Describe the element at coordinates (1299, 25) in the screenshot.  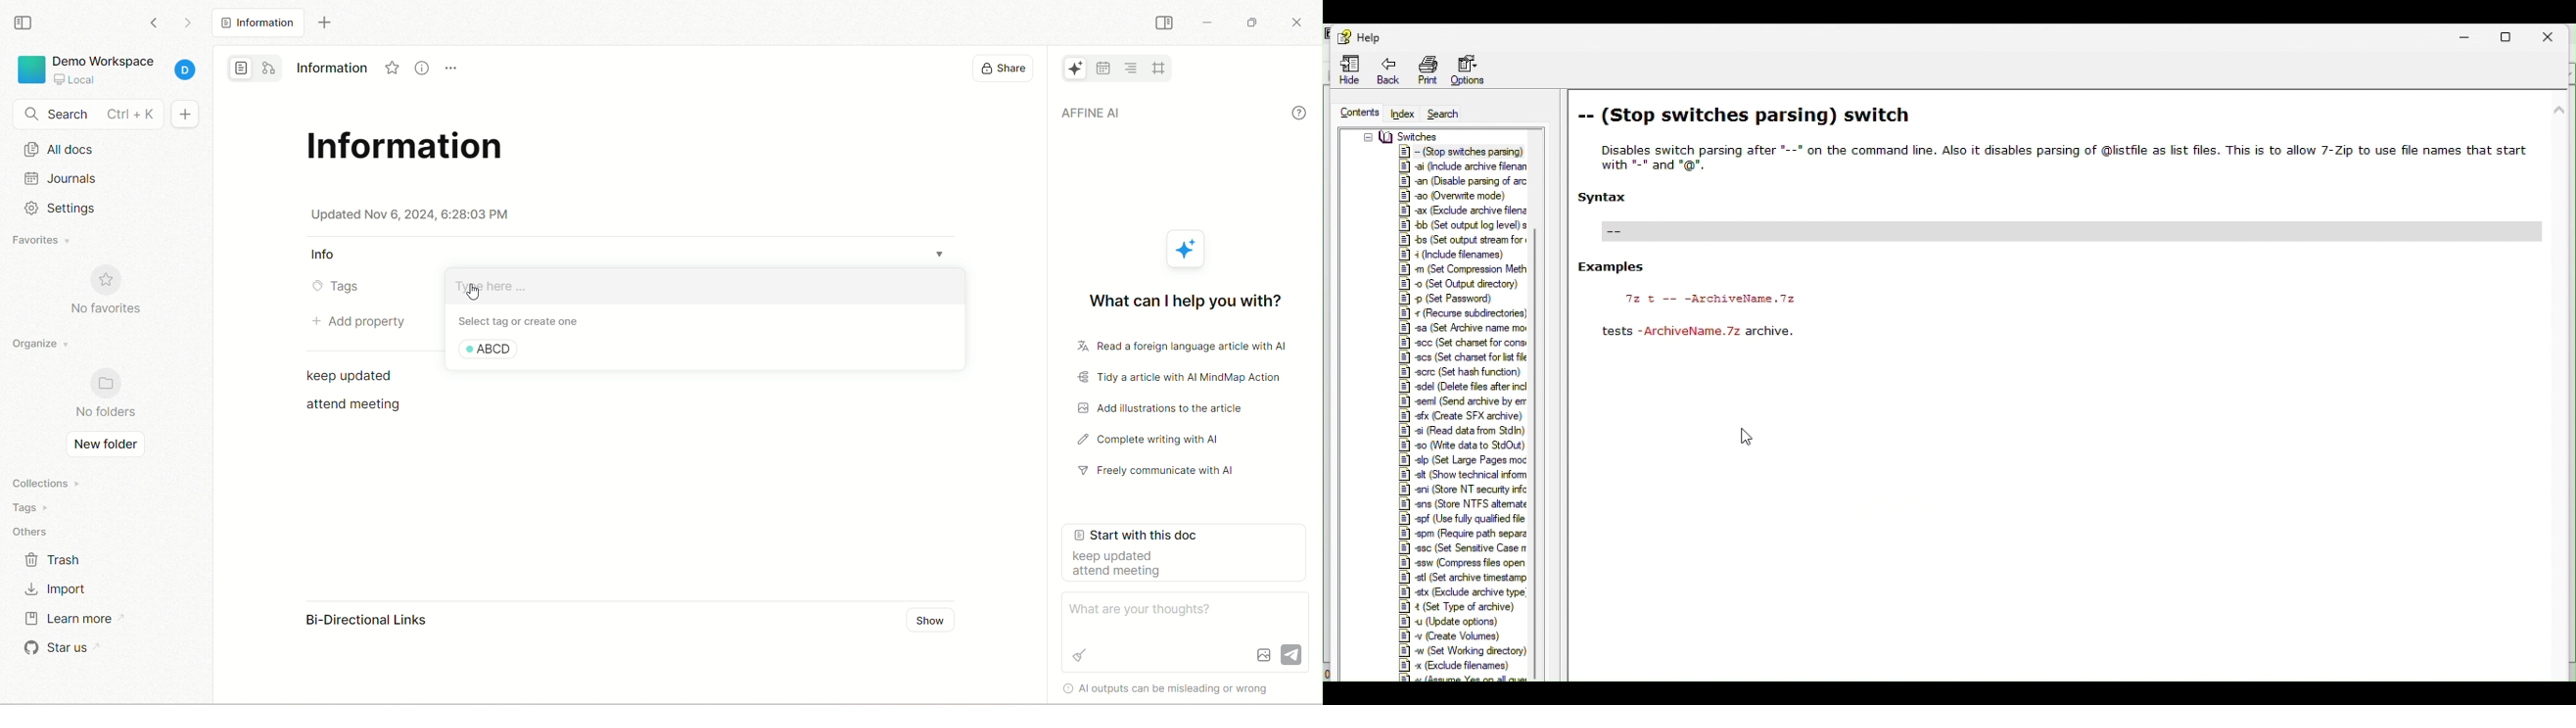
I see `close` at that location.